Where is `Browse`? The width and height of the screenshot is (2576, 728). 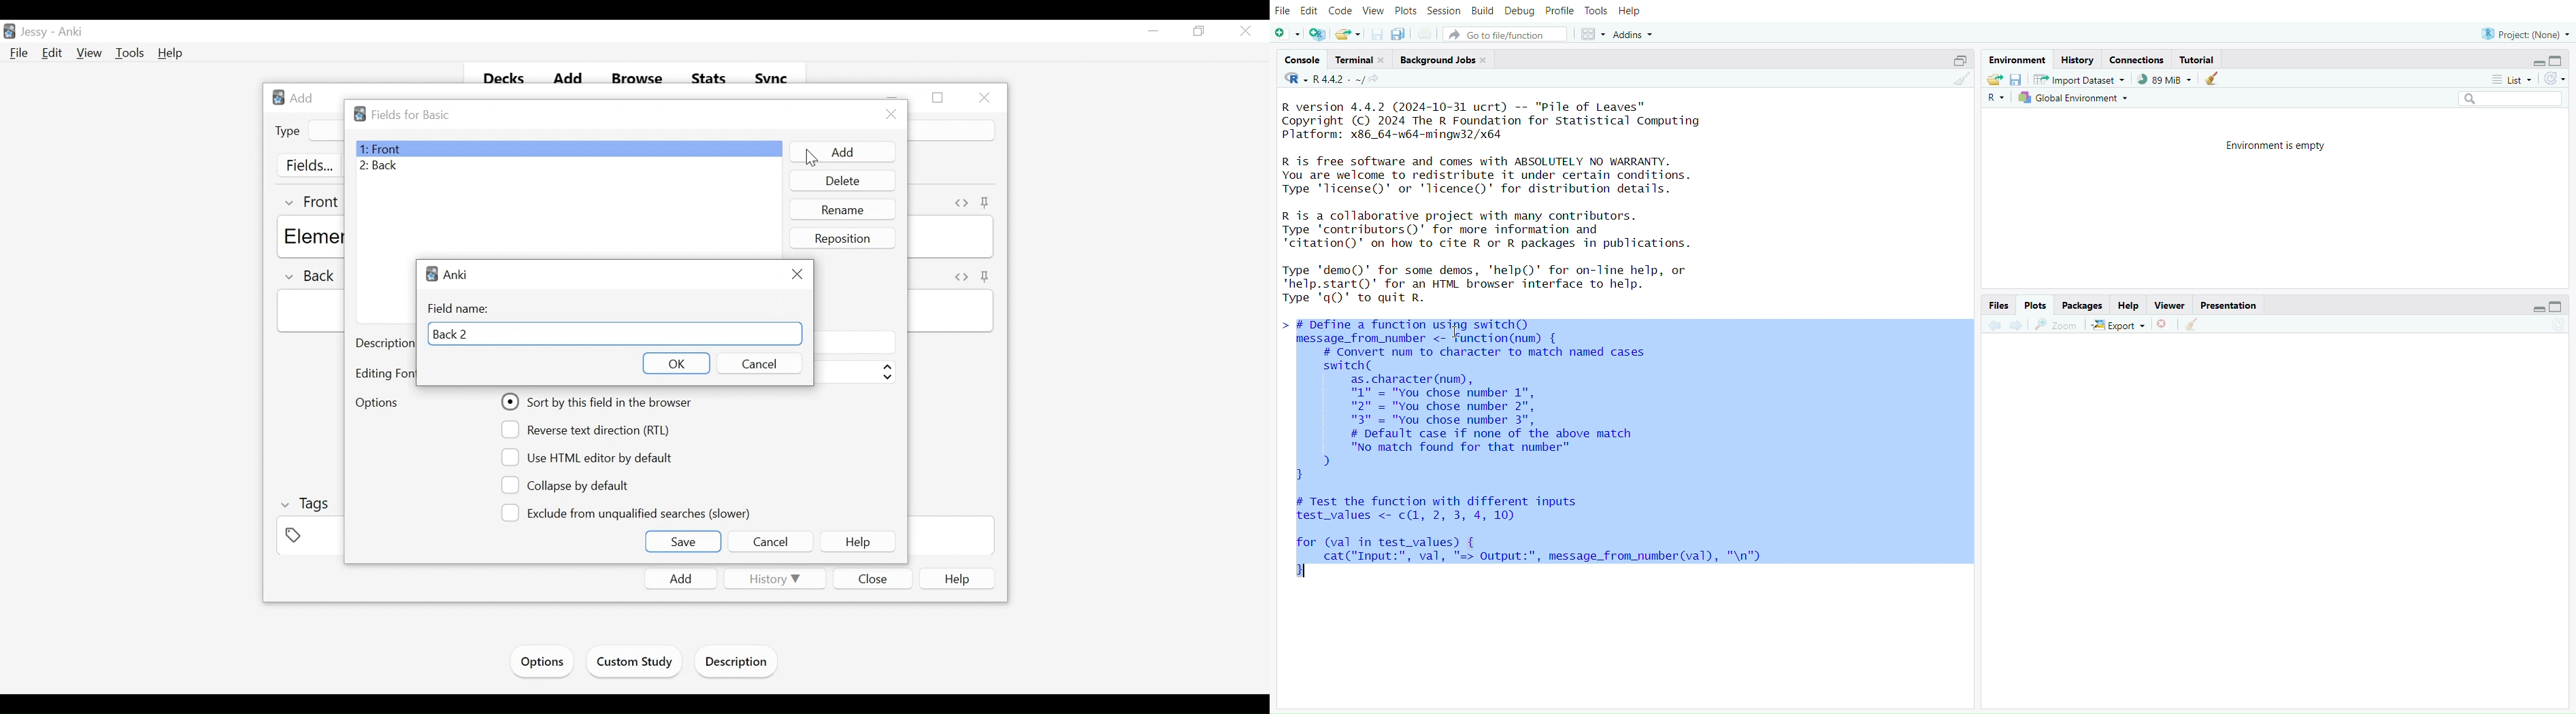 Browse is located at coordinates (640, 79).